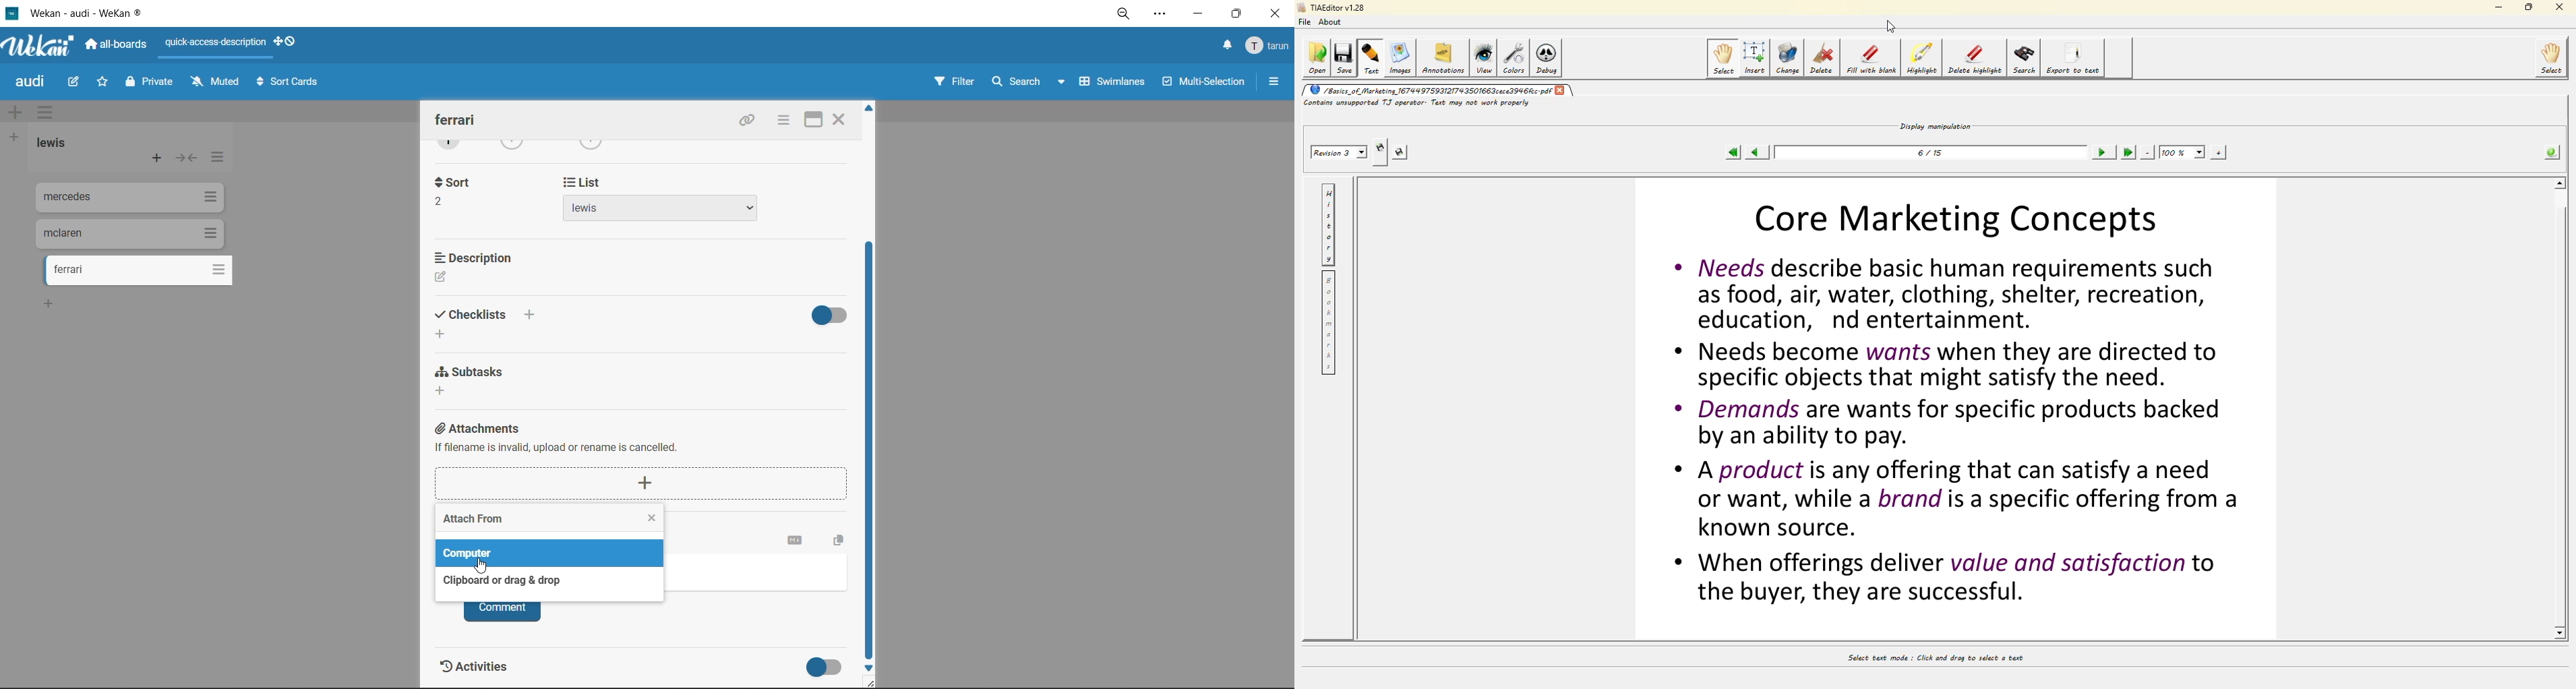  Describe the element at coordinates (213, 47) in the screenshot. I see `quick access description` at that location.